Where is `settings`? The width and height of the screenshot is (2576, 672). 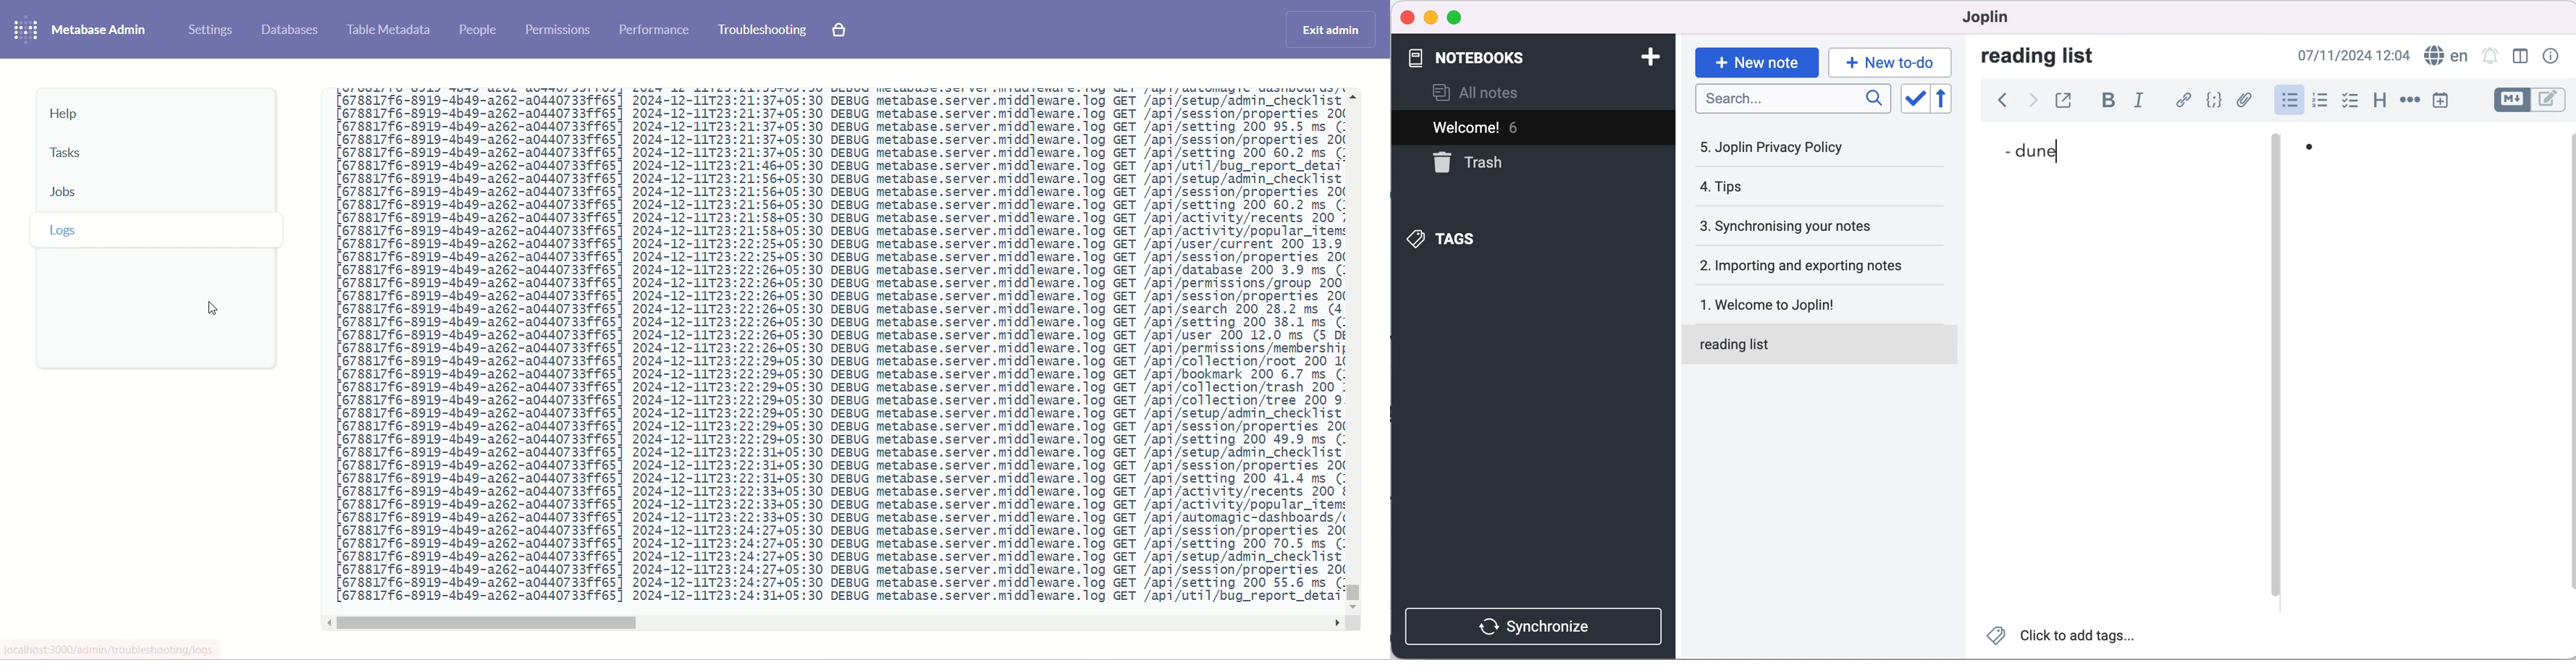
settings is located at coordinates (210, 30).